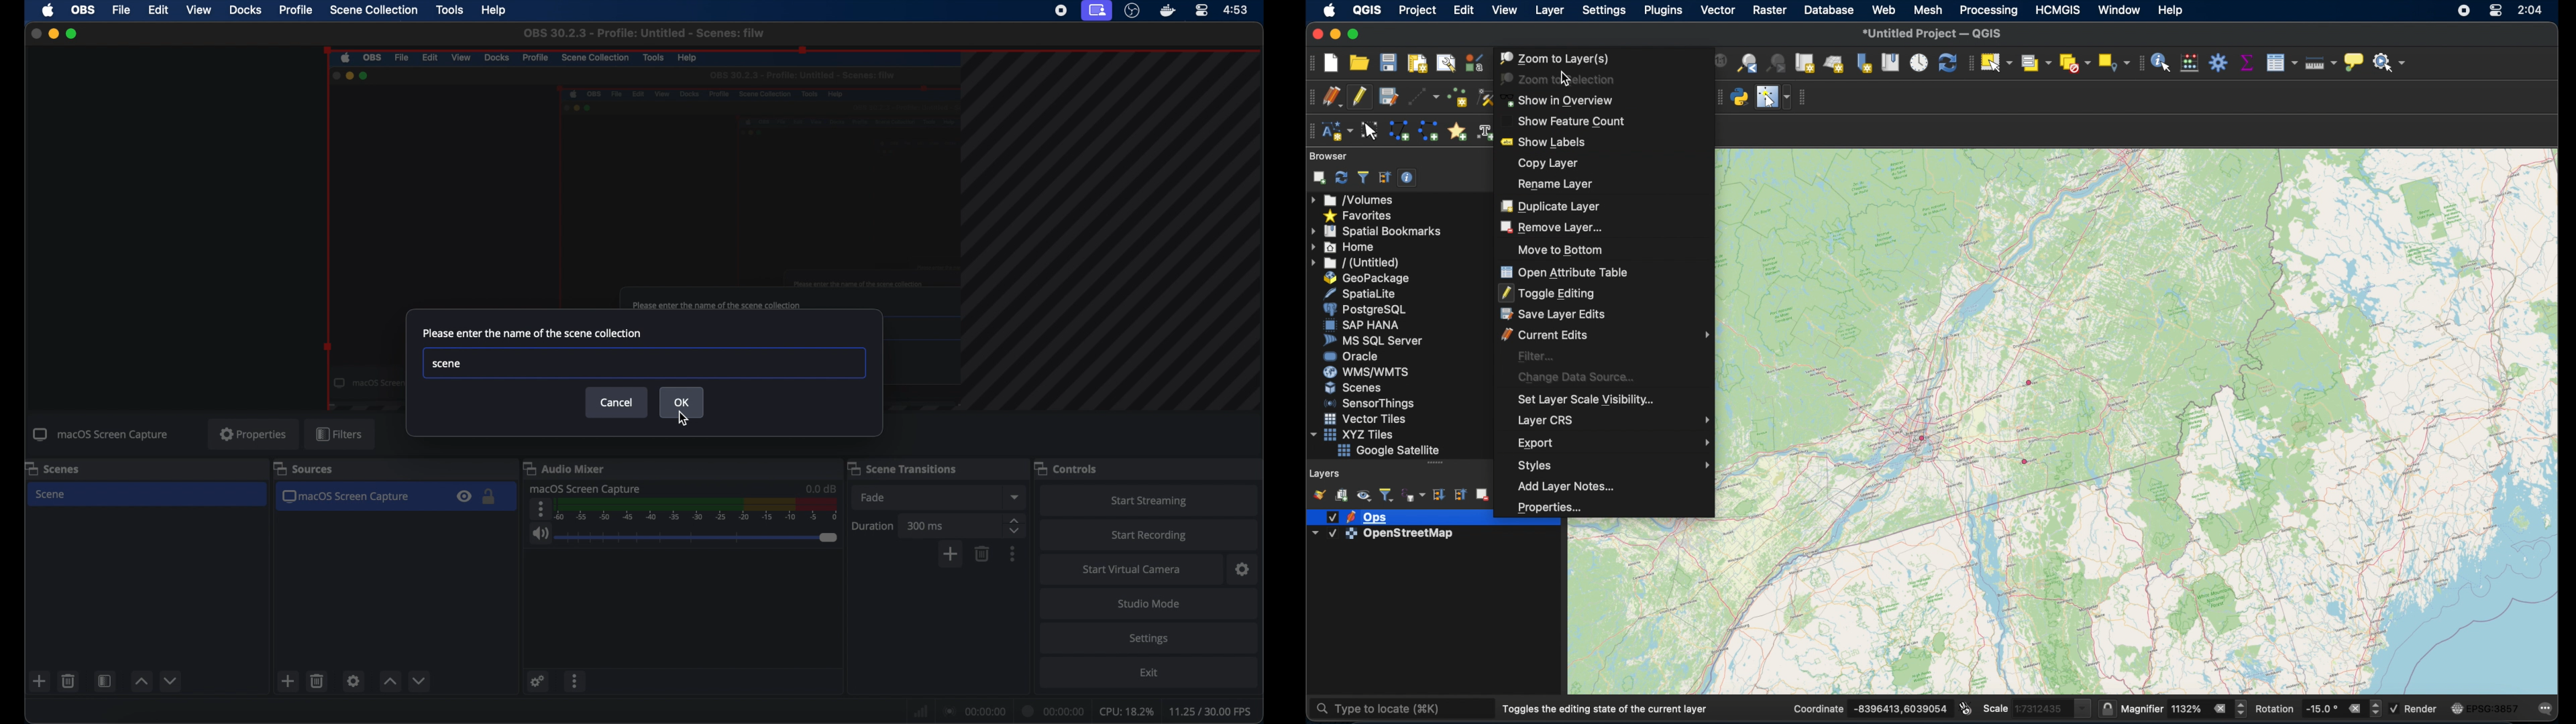 The height and width of the screenshot is (728, 2576). Describe the element at coordinates (1969, 63) in the screenshot. I see `selection toolbar` at that location.